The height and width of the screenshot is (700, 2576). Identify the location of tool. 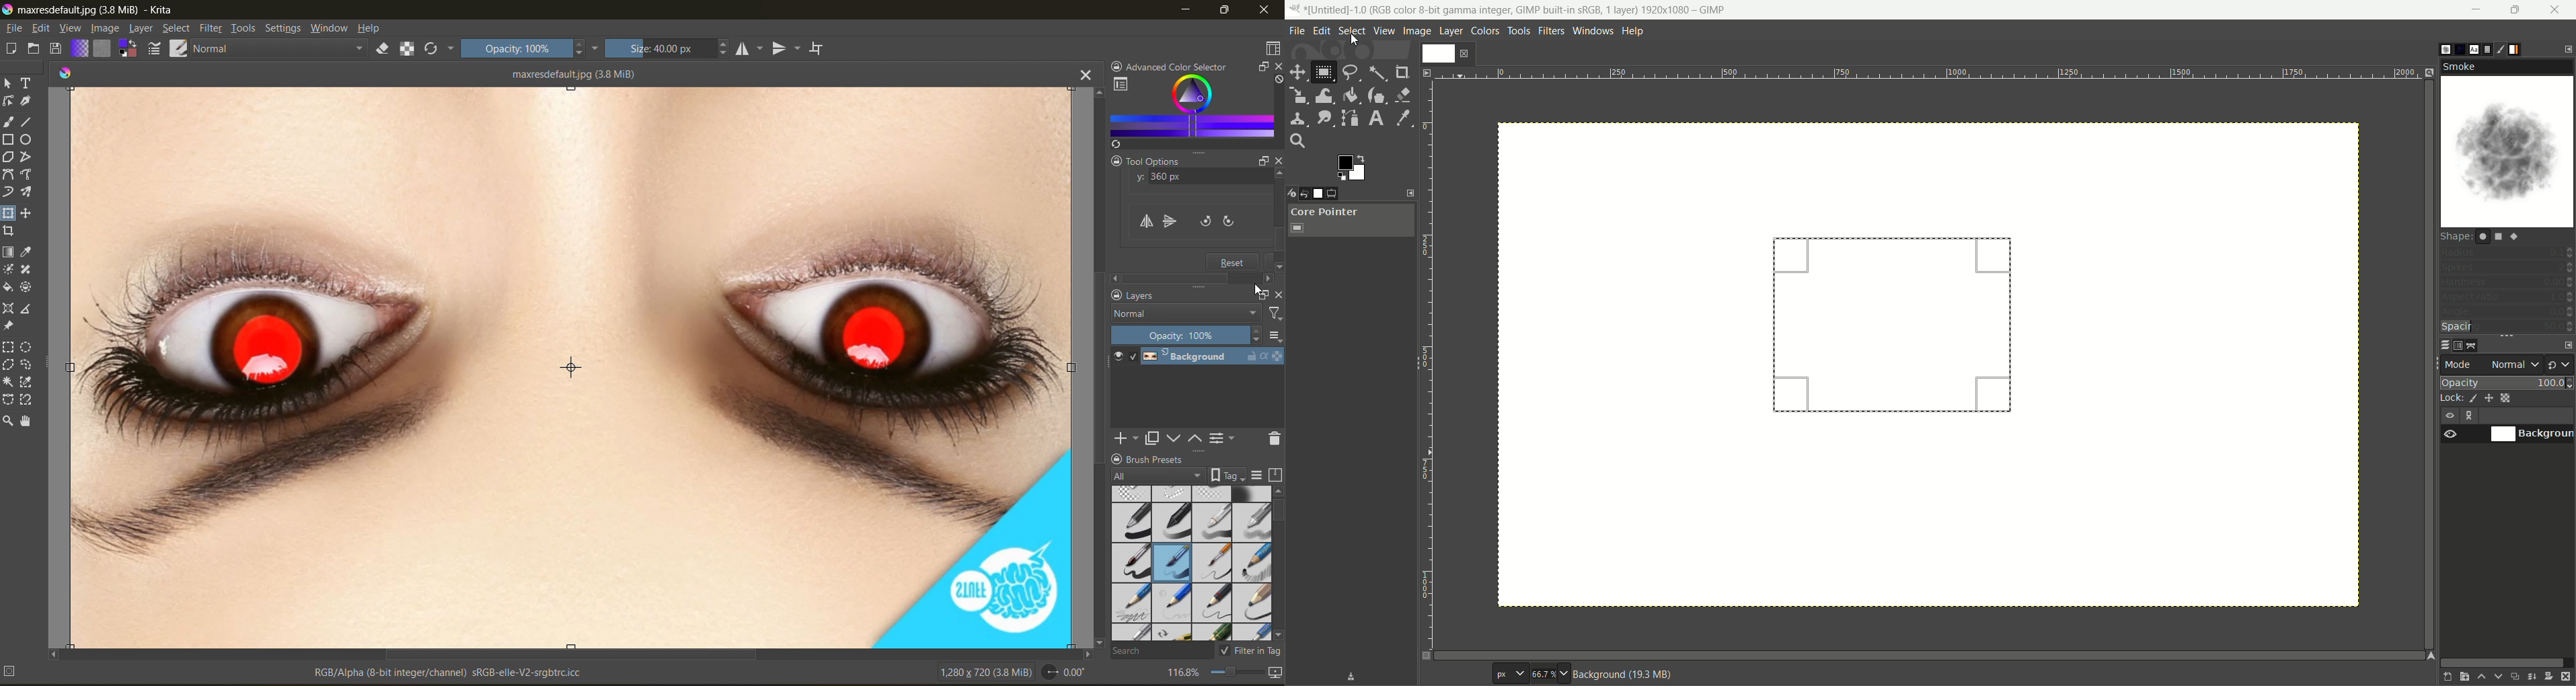
(10, 212).